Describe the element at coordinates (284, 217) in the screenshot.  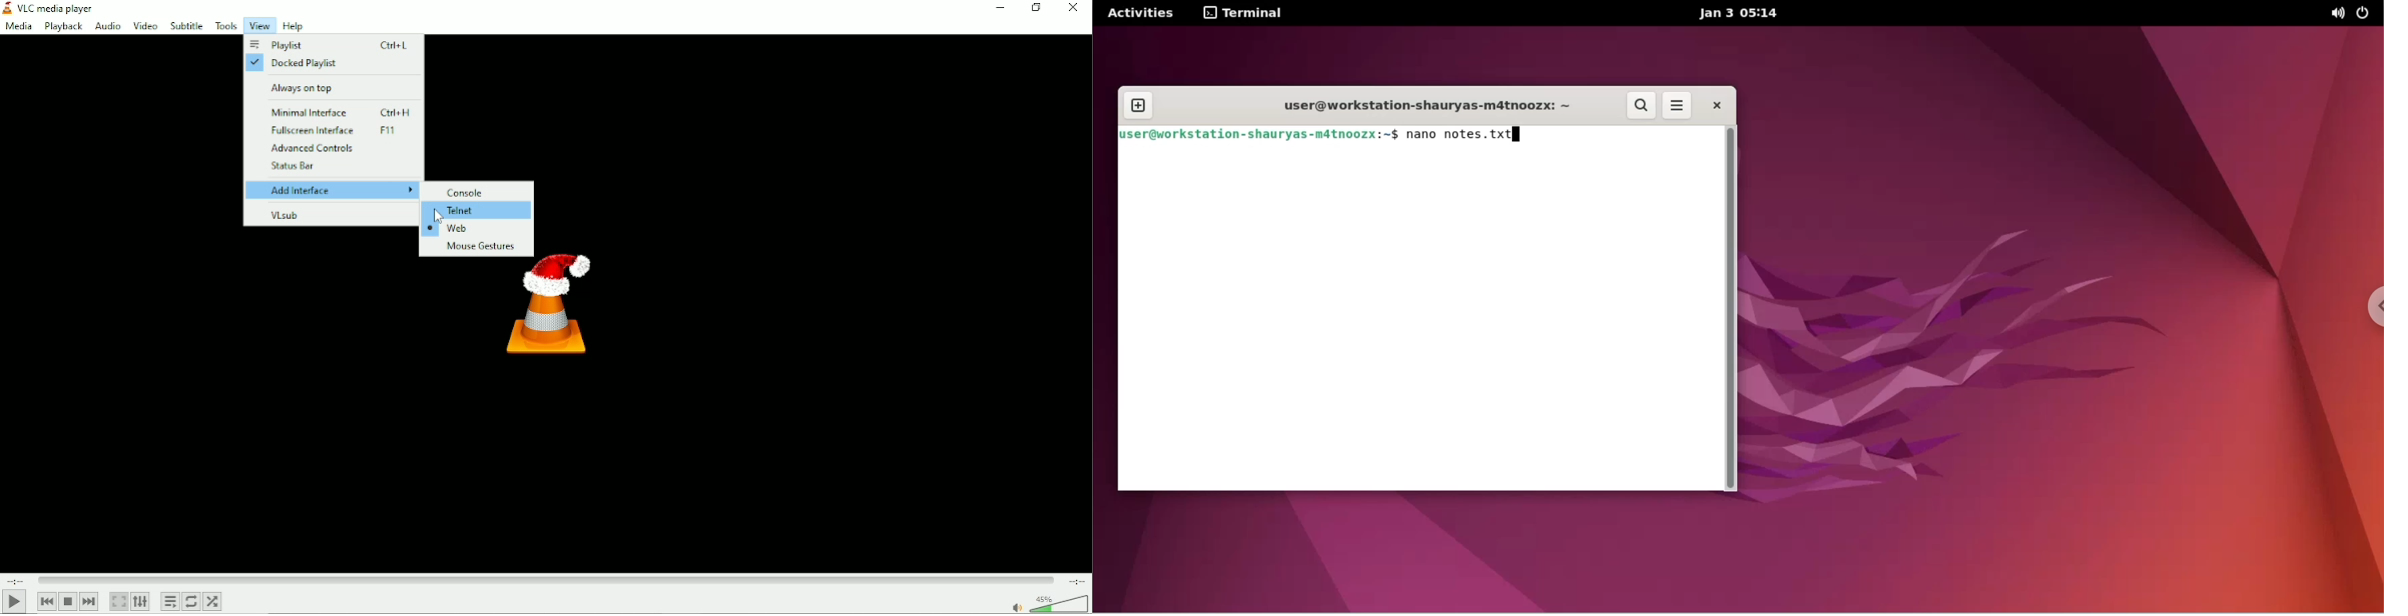
I see `VLsub` at that location.